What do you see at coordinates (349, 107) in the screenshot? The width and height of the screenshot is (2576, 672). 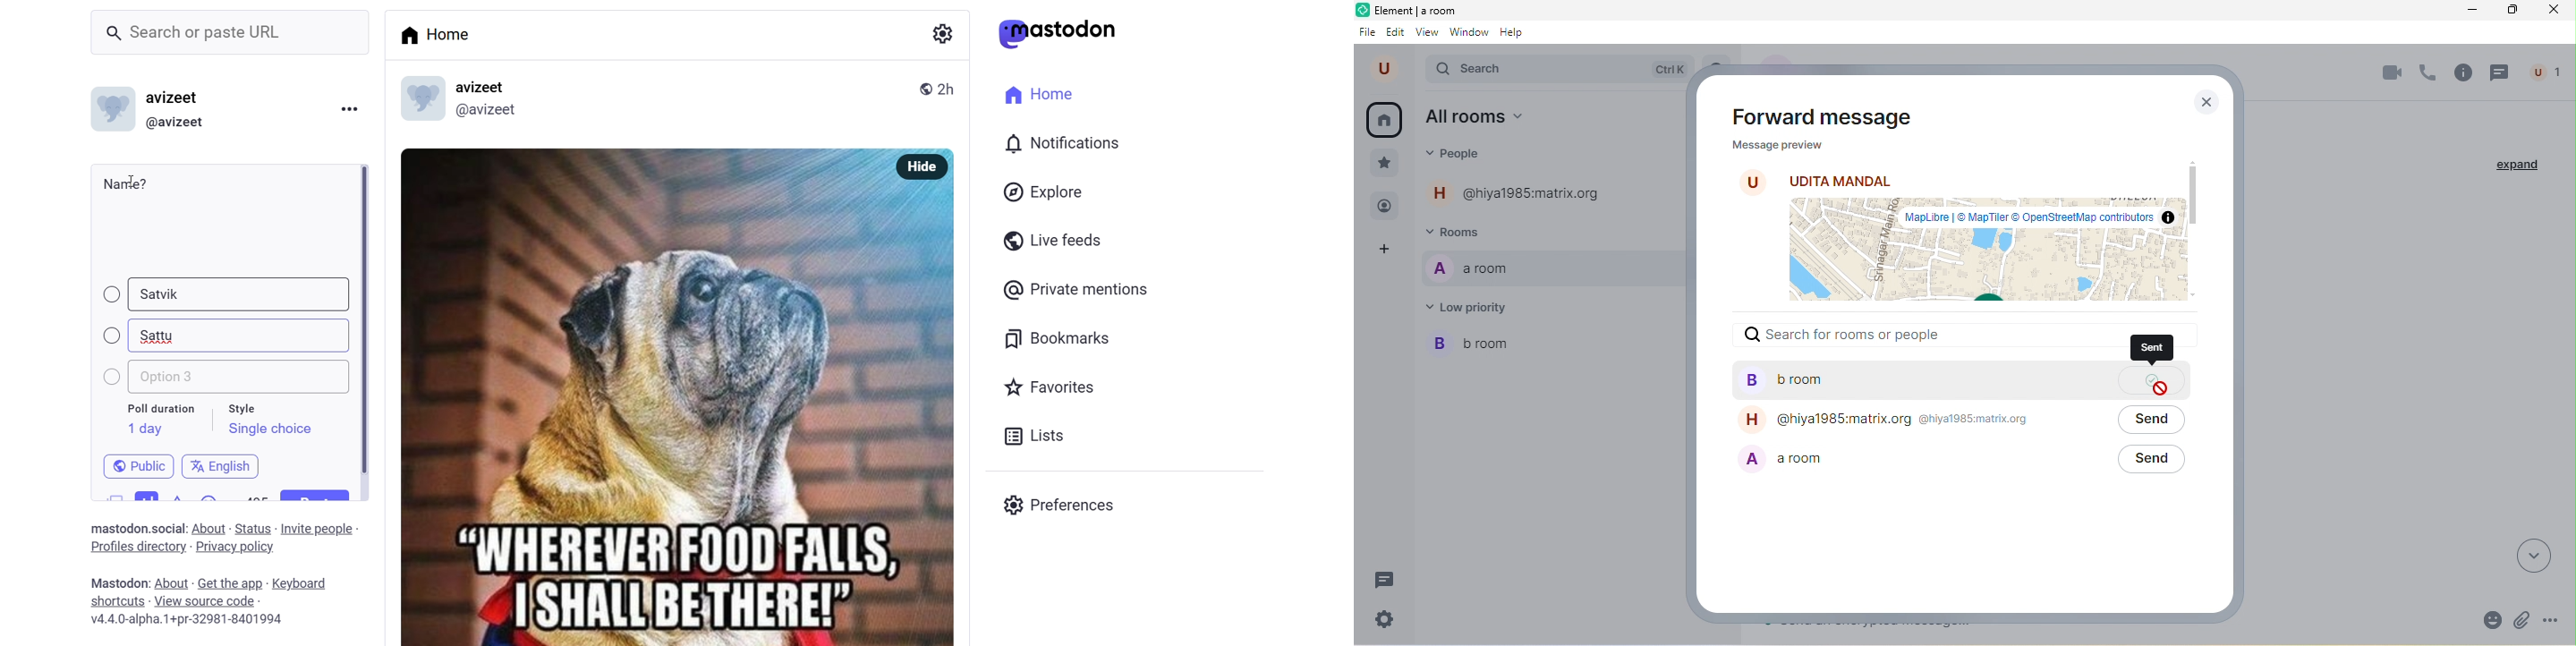 I see `more` at bounding box center [349, 107].